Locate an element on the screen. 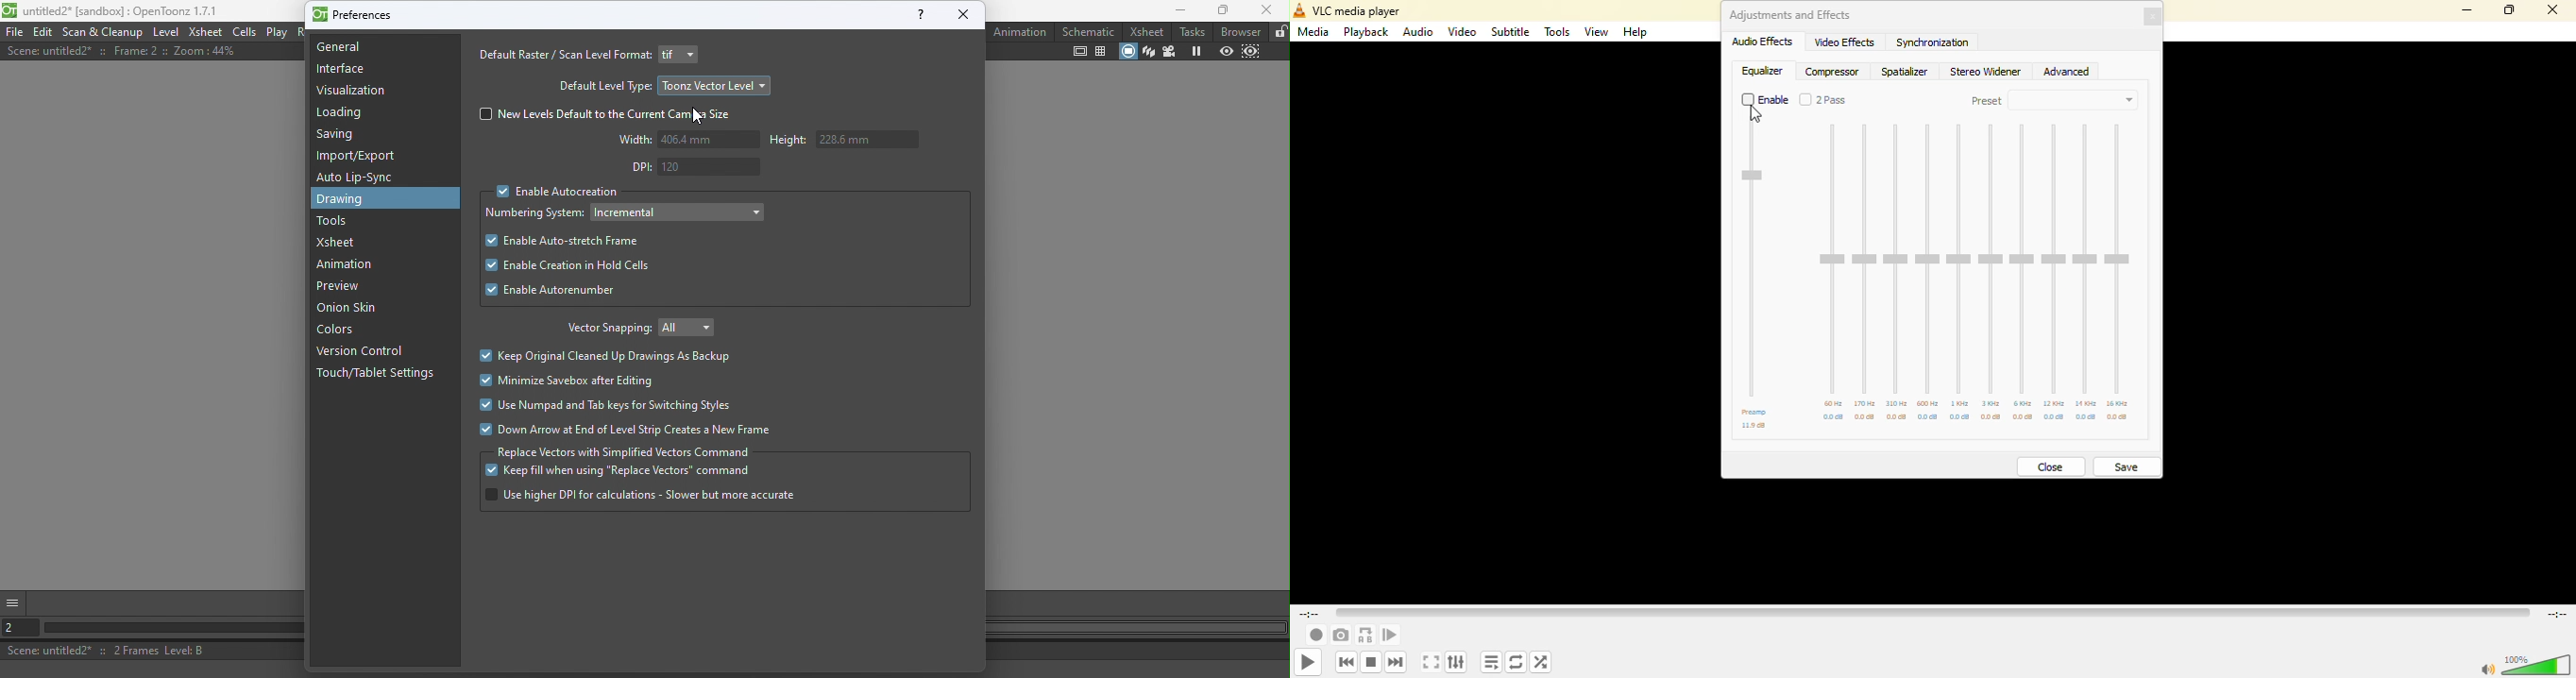 The height and width of the screenshot is (700, 2576). Enable autorenumber is located at coordinates (553, 293).